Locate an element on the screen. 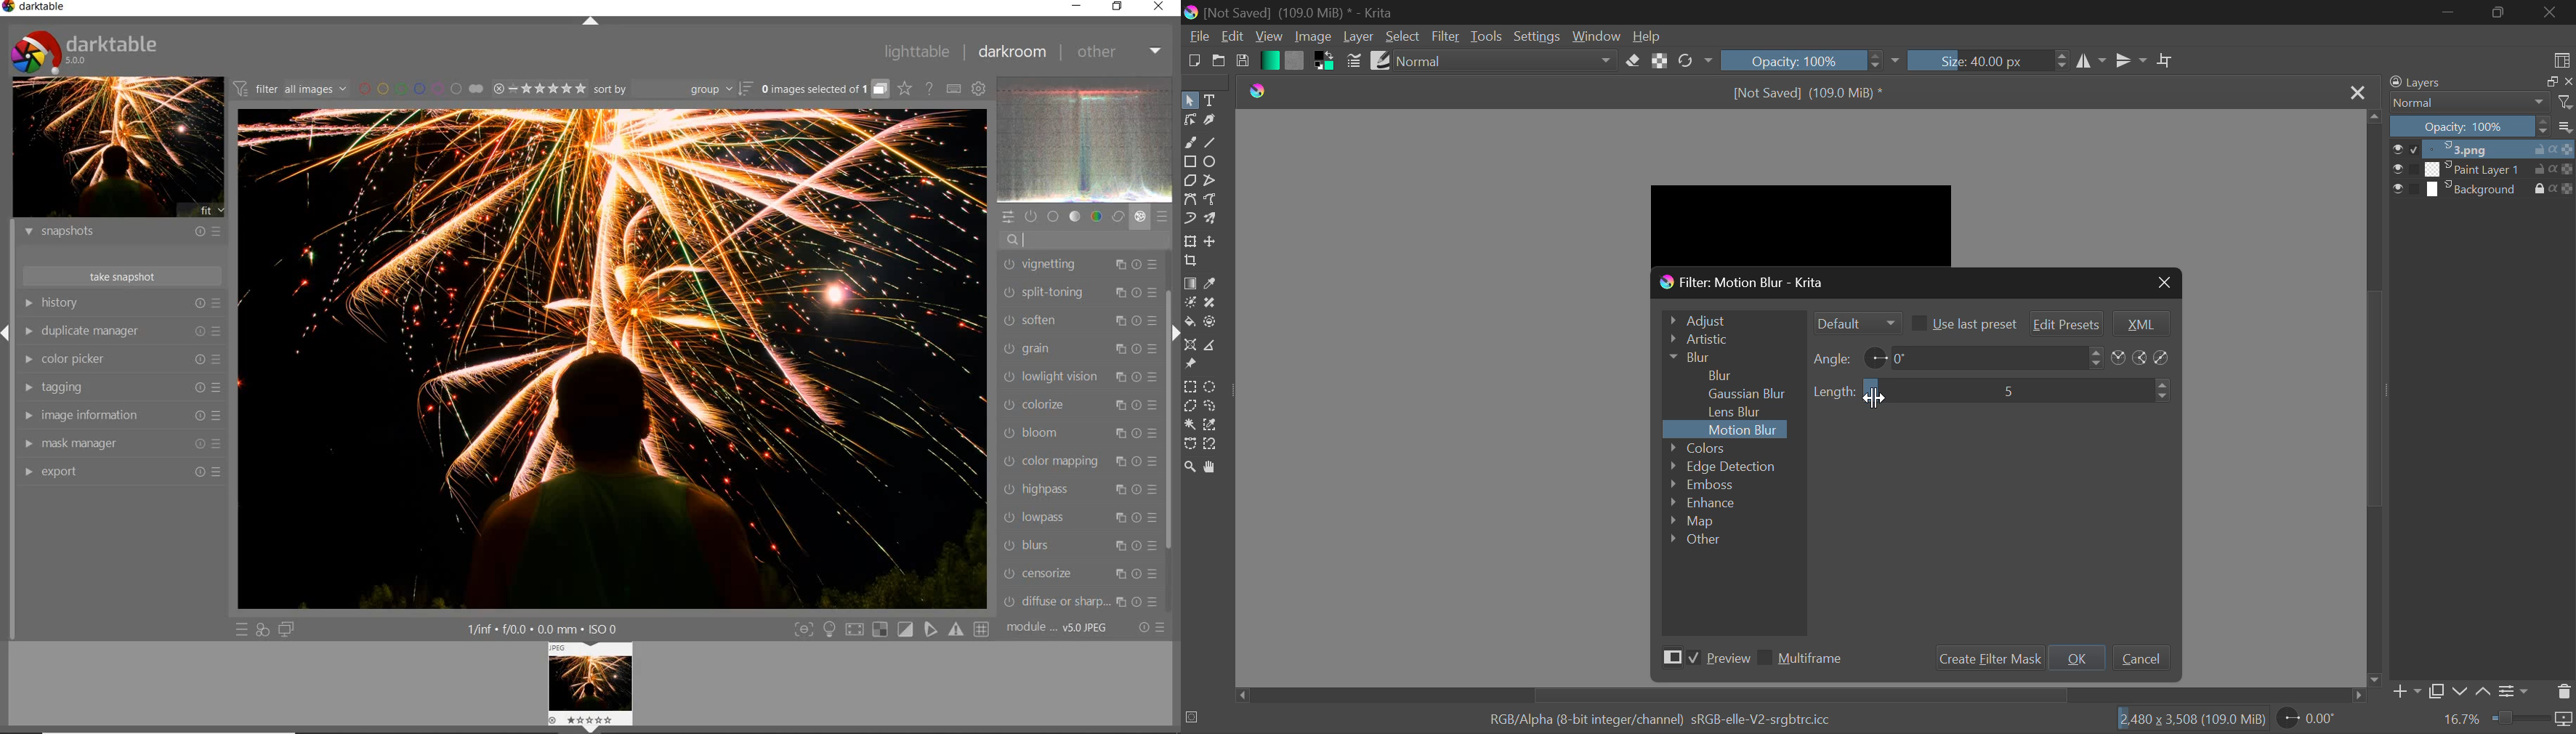  colorize is located at coordinates (1077, 406).